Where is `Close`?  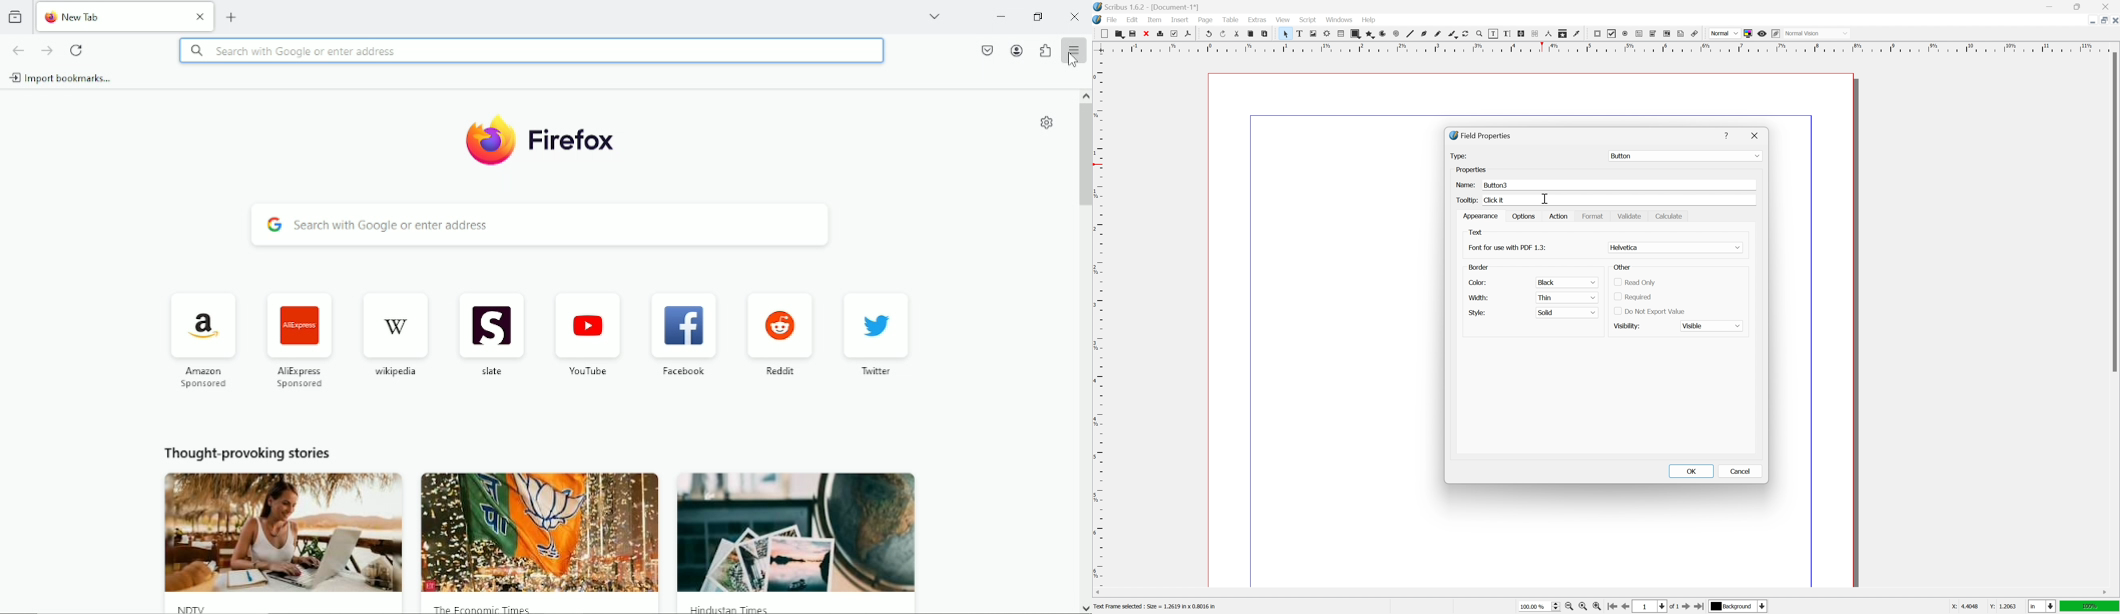 Close is located at coordinates (1072, 16).